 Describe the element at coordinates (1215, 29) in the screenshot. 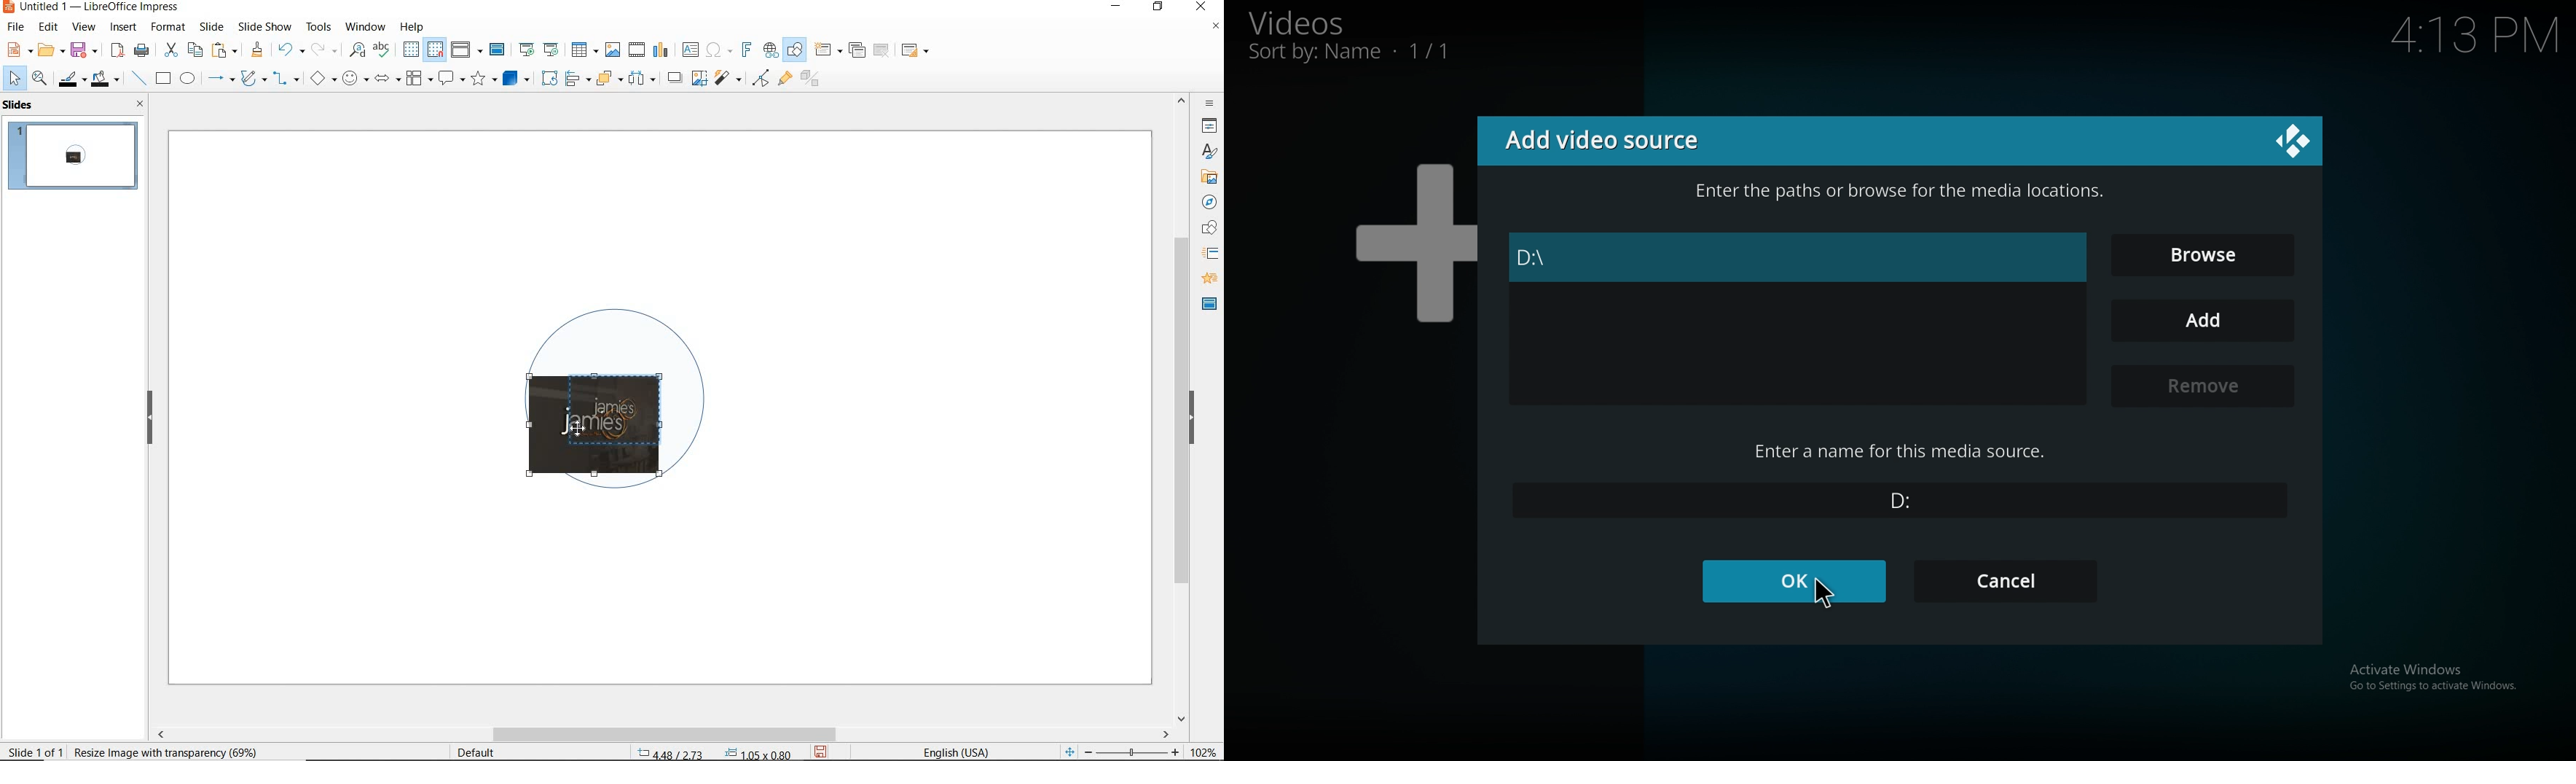

I see `close document` at that location.